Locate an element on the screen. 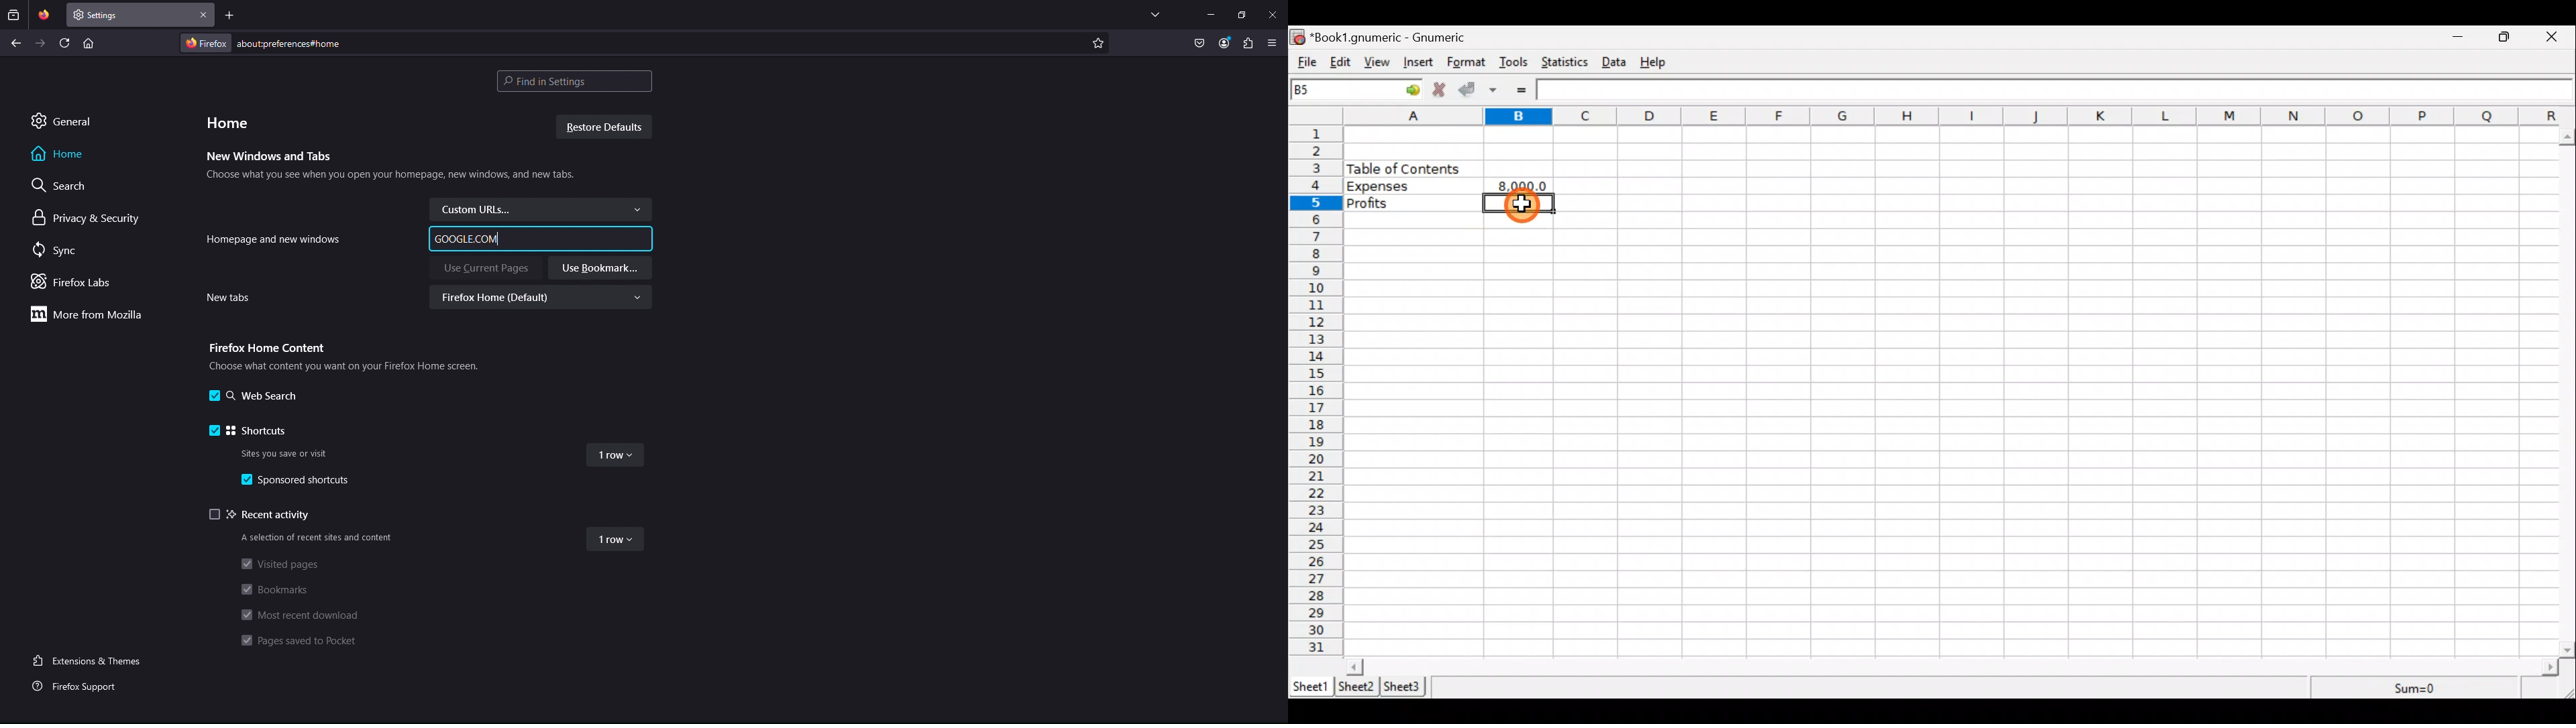 This screenshot has width=2576, height=728. File is located at coordinates (1305, 62).